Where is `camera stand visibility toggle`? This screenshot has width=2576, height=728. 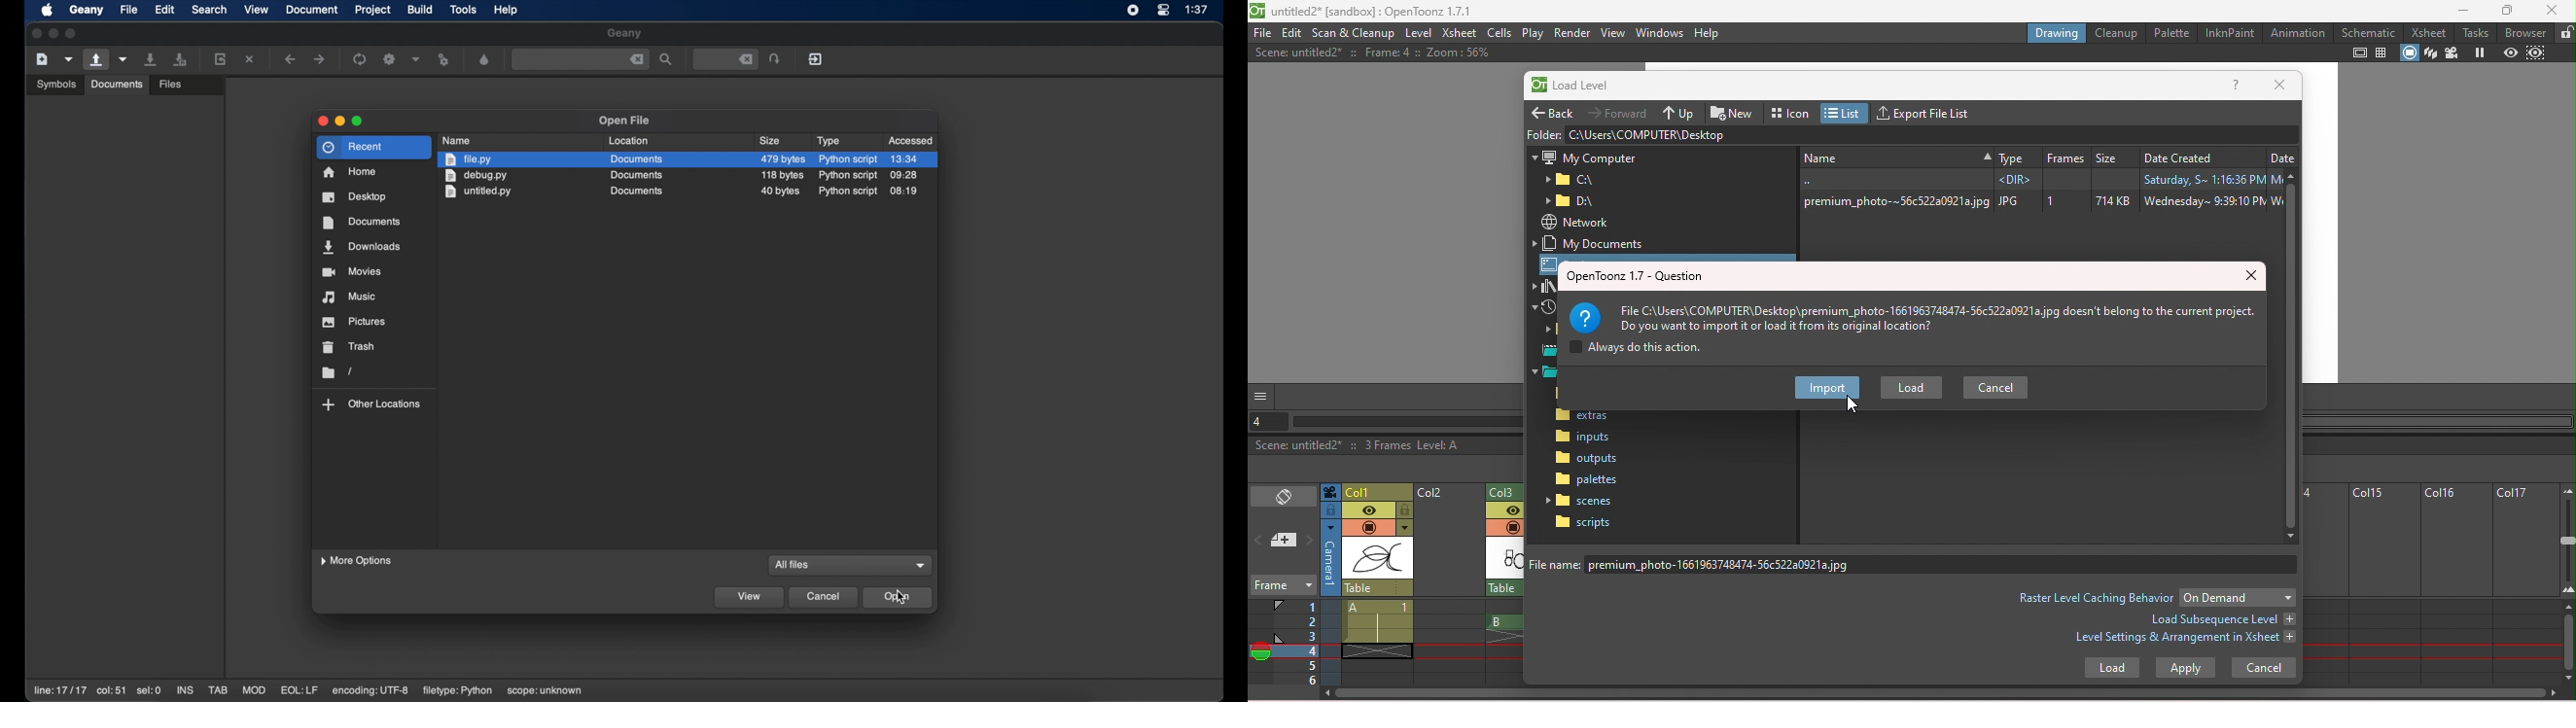
camera stand visibility toggle is located at coordinates (1512, 527).